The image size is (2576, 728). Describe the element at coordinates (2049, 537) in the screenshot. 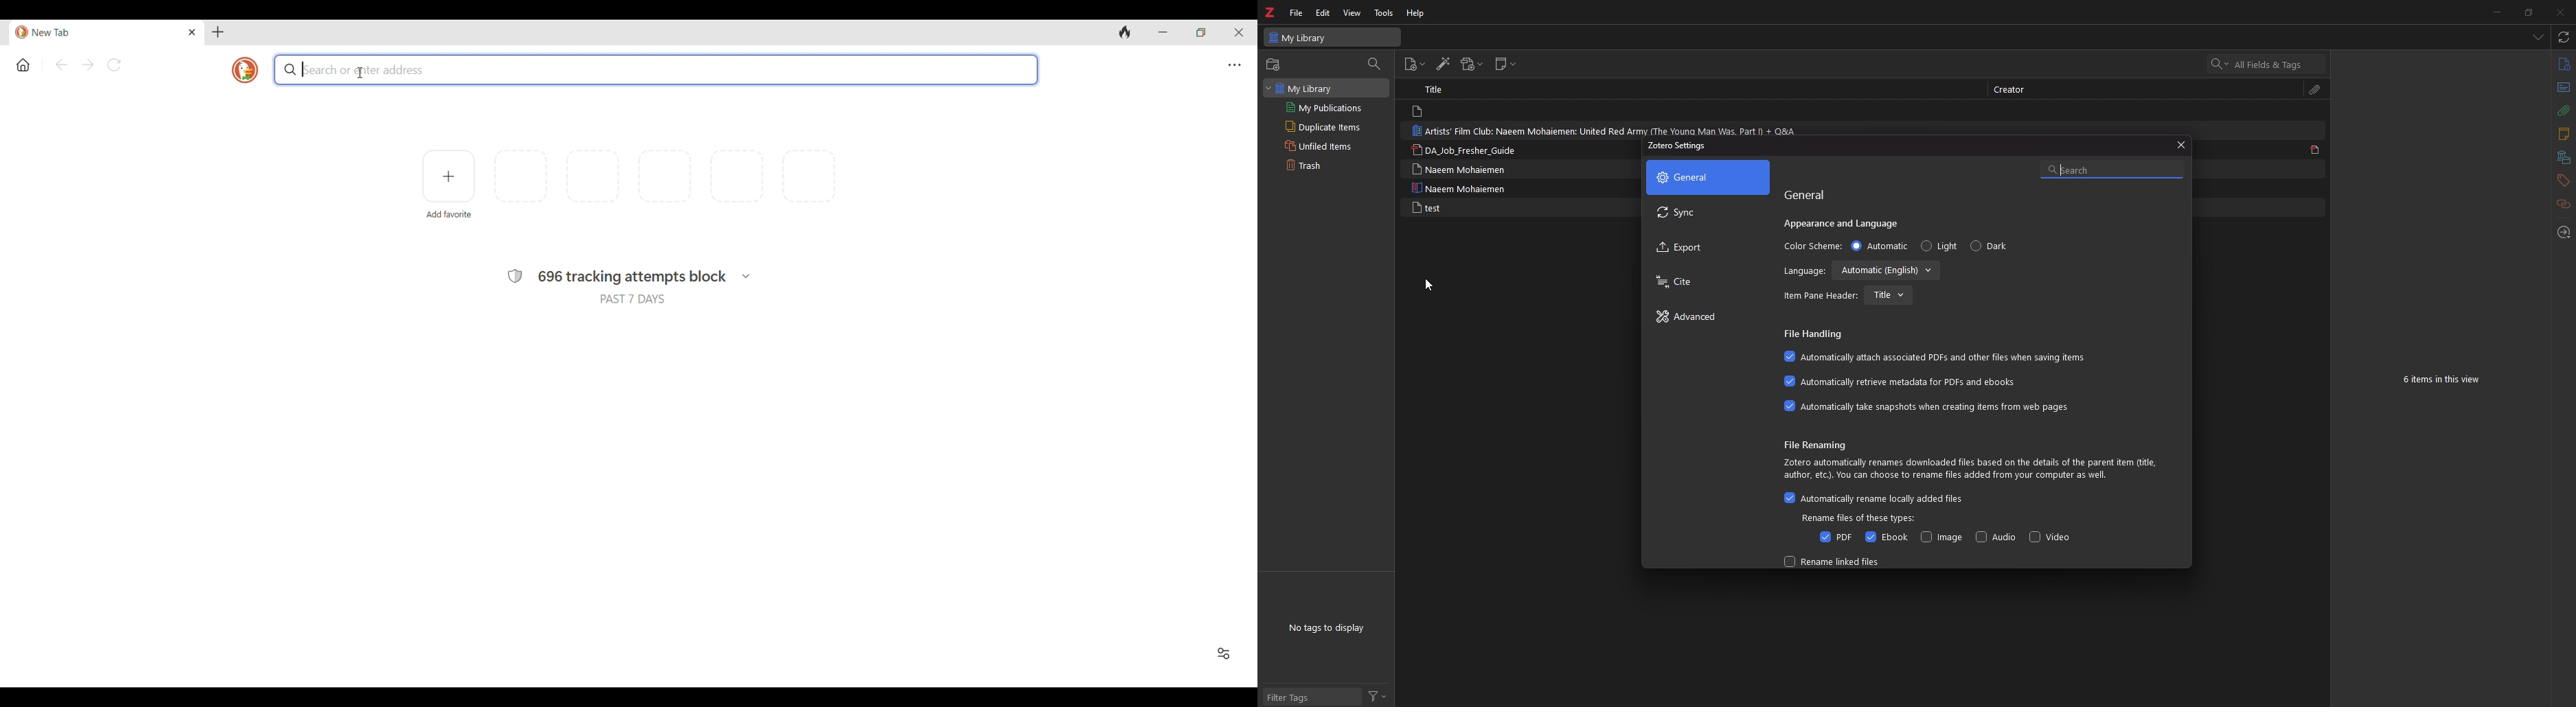

I see `video` at that location.